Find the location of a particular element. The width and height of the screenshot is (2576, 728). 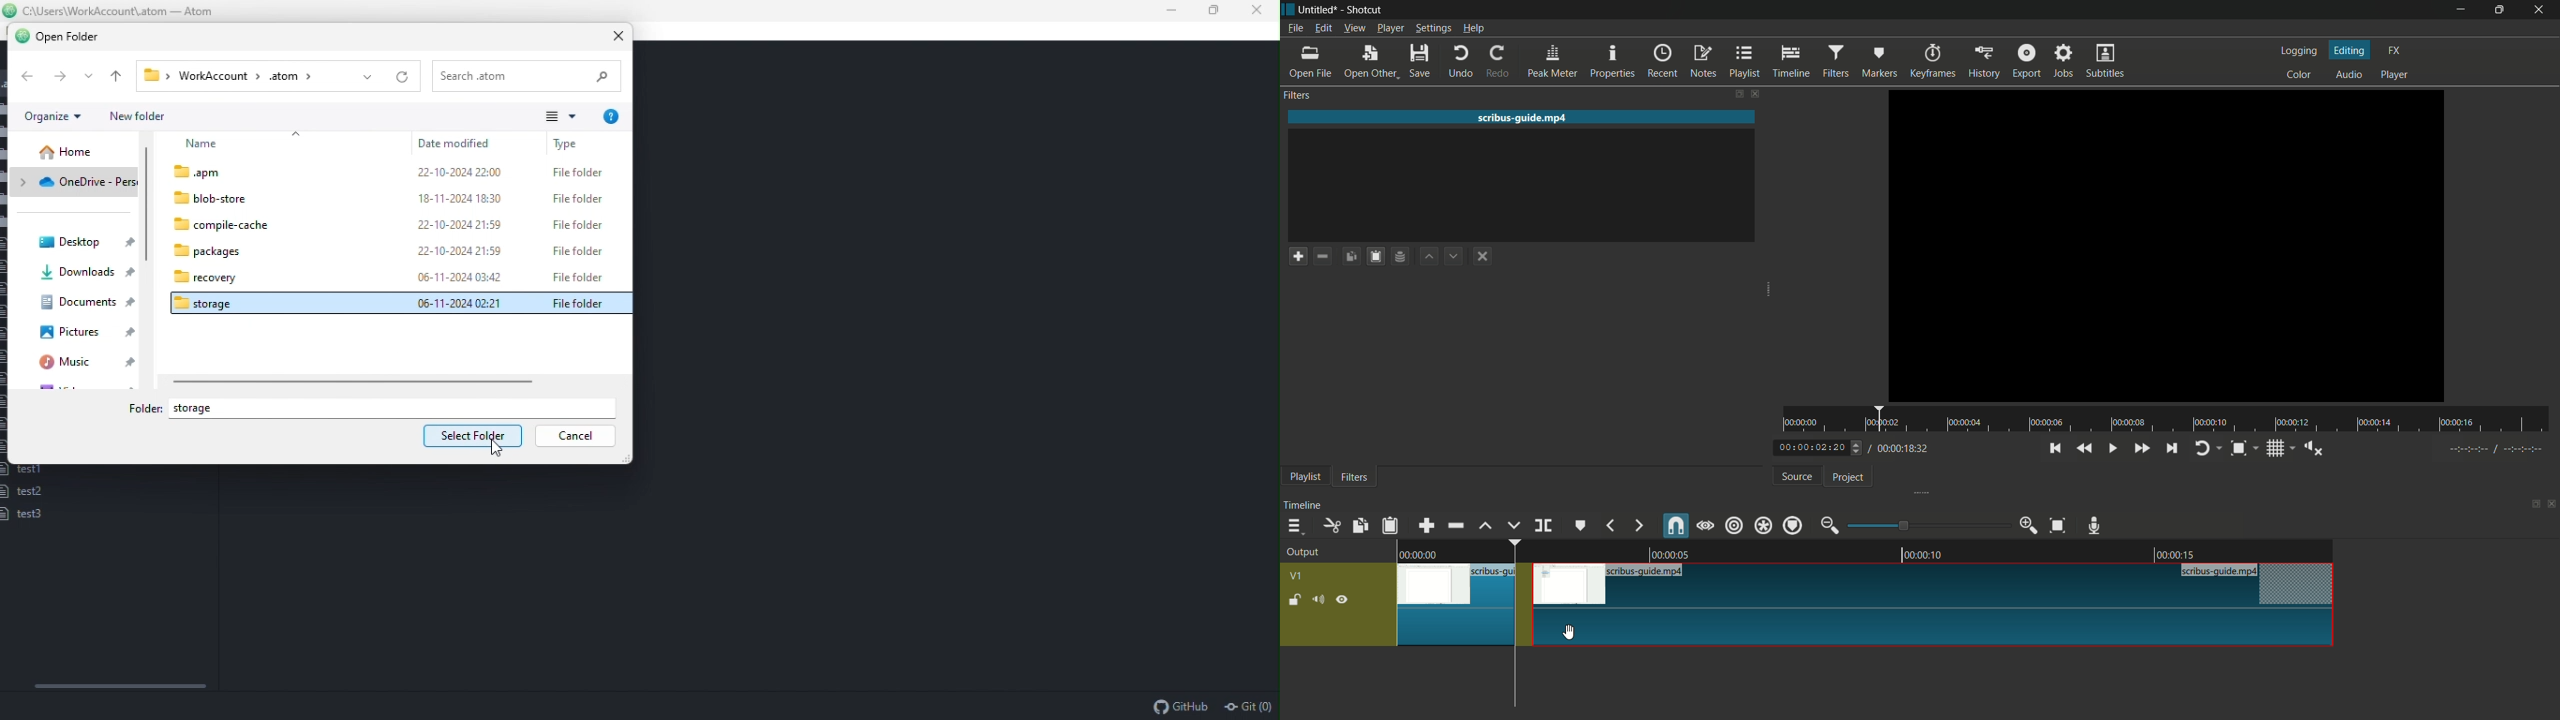

blob-store is located at coordinates (395, 199).